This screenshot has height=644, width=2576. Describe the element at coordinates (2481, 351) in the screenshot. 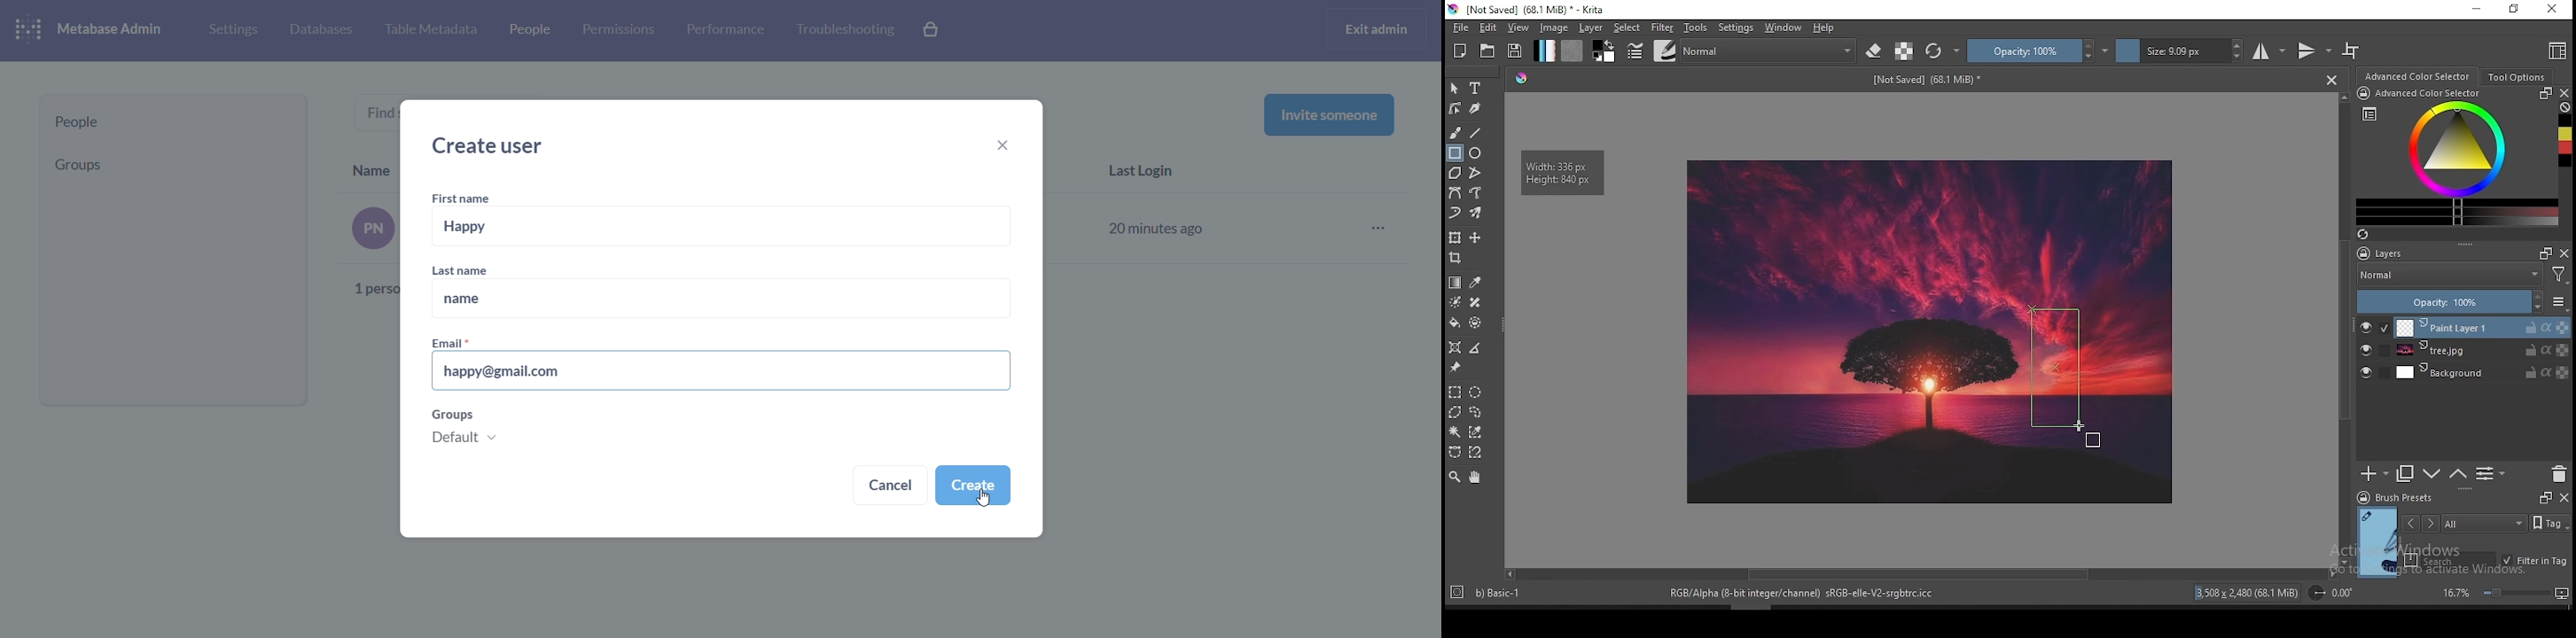

I see `layer` at that location.